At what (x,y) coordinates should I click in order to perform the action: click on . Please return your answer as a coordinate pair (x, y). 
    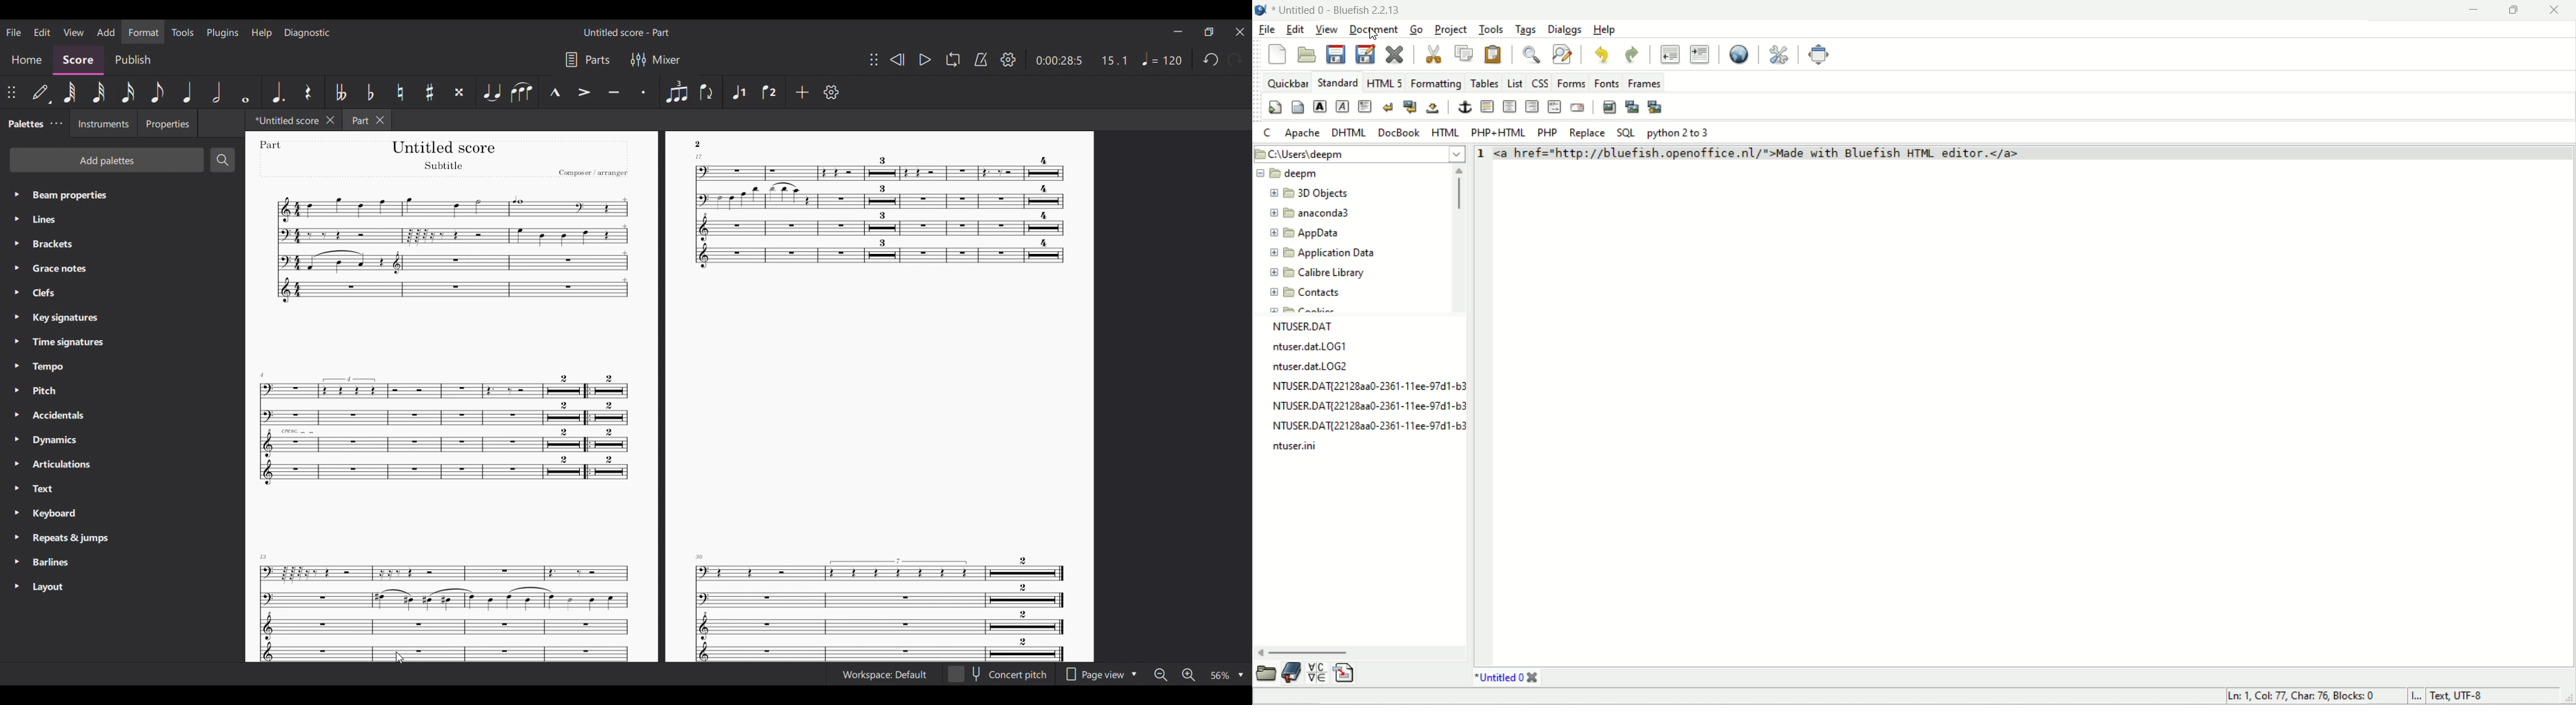
    Looking at the image, I should click on (443, 146).